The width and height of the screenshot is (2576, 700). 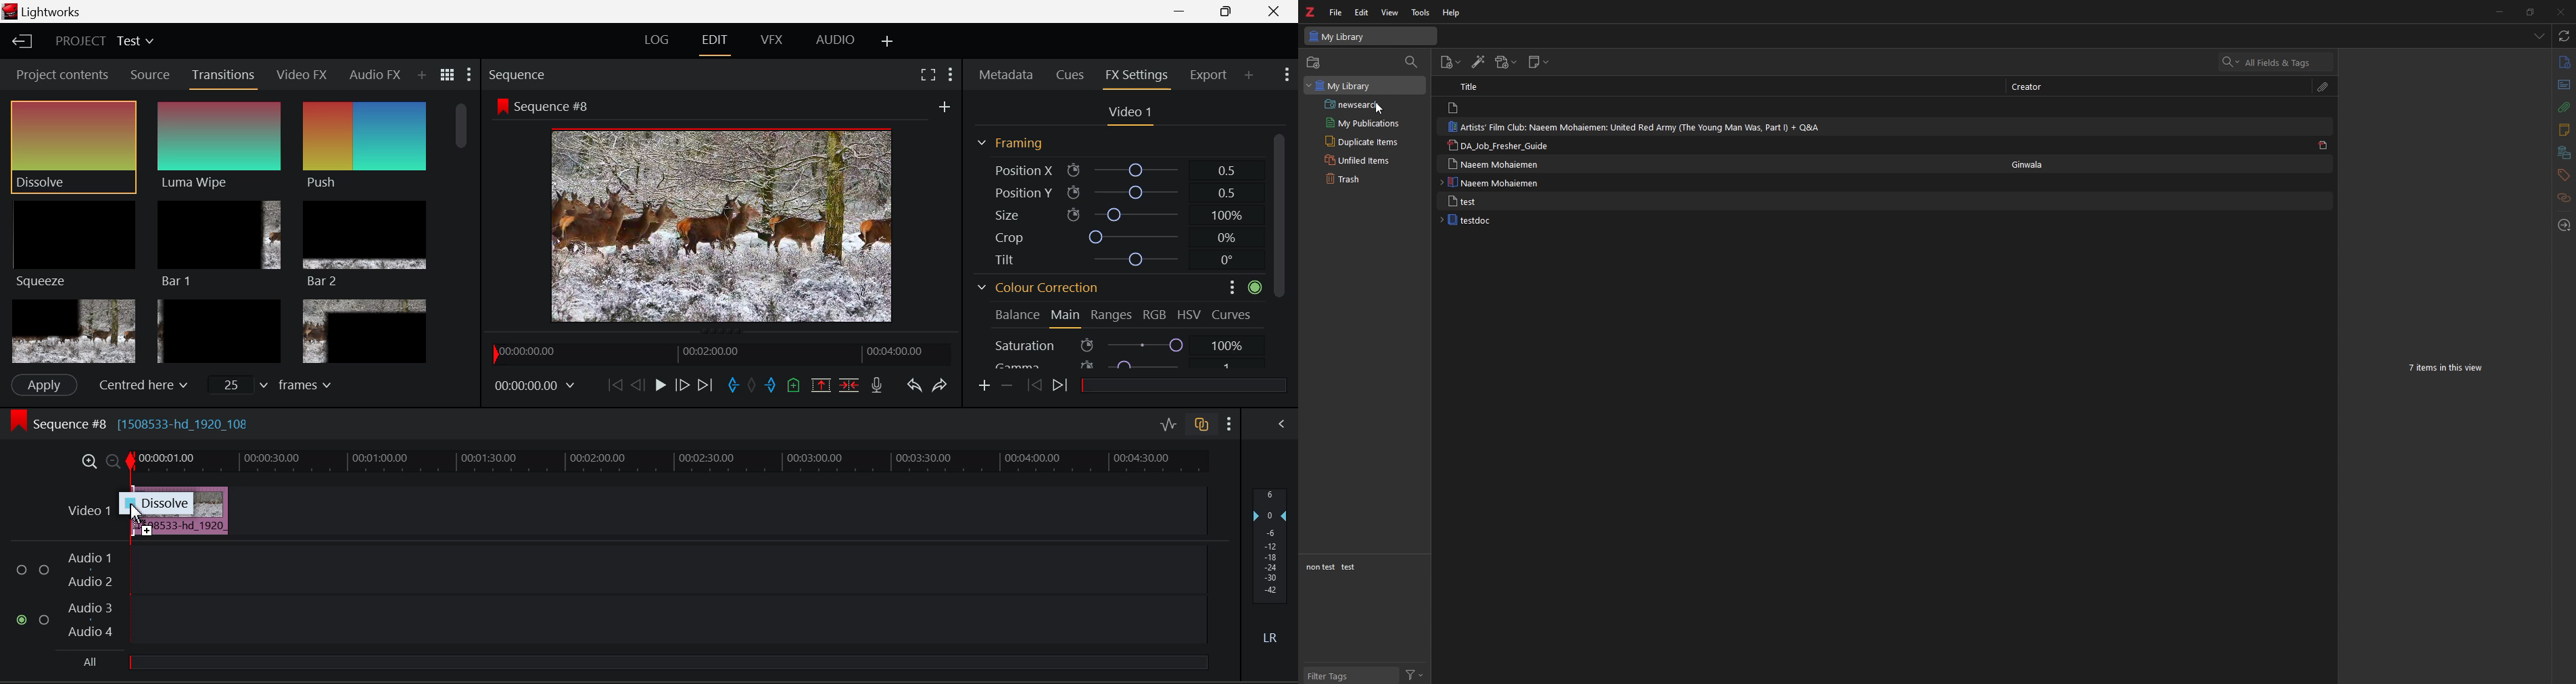 I want to click on Position X, so click(x=1115, y=170).